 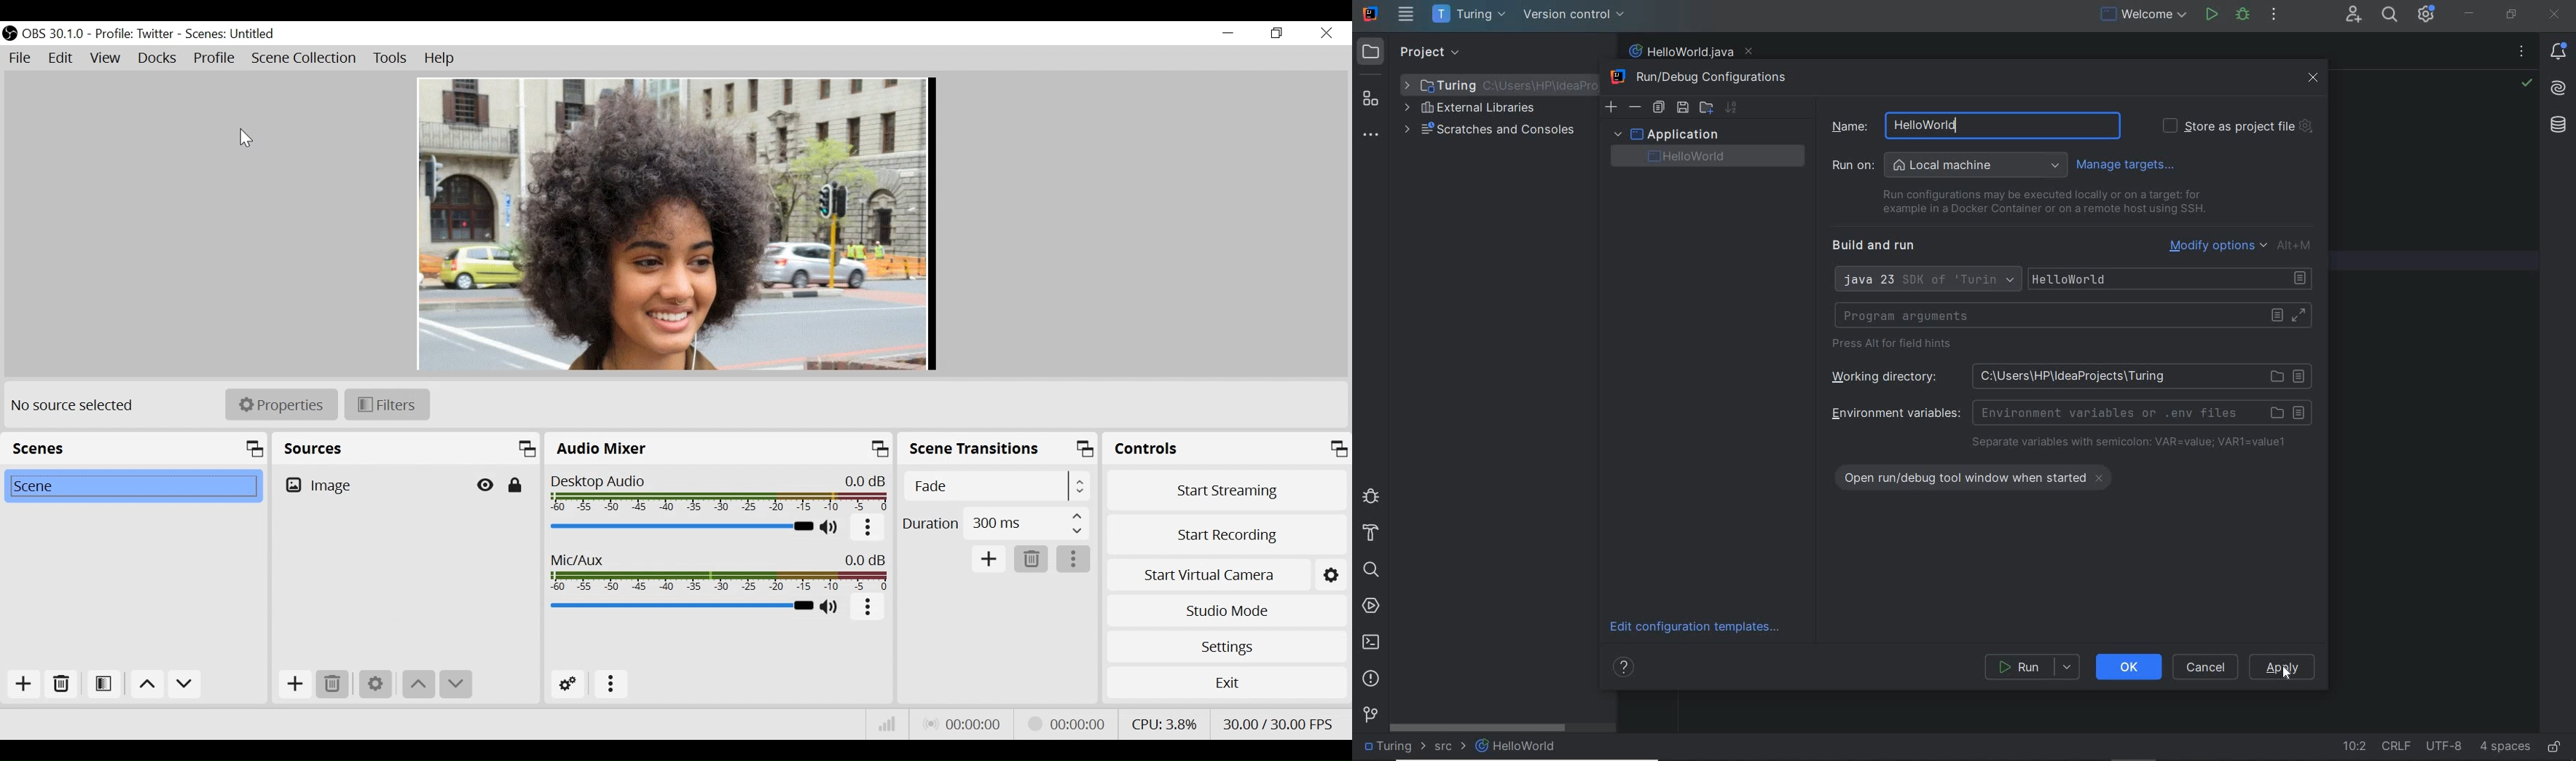 What do you see at coordinates (1225, 573) in the screenshot?
I see `Start Virtual Camera` at bounding box center [1225, 573].